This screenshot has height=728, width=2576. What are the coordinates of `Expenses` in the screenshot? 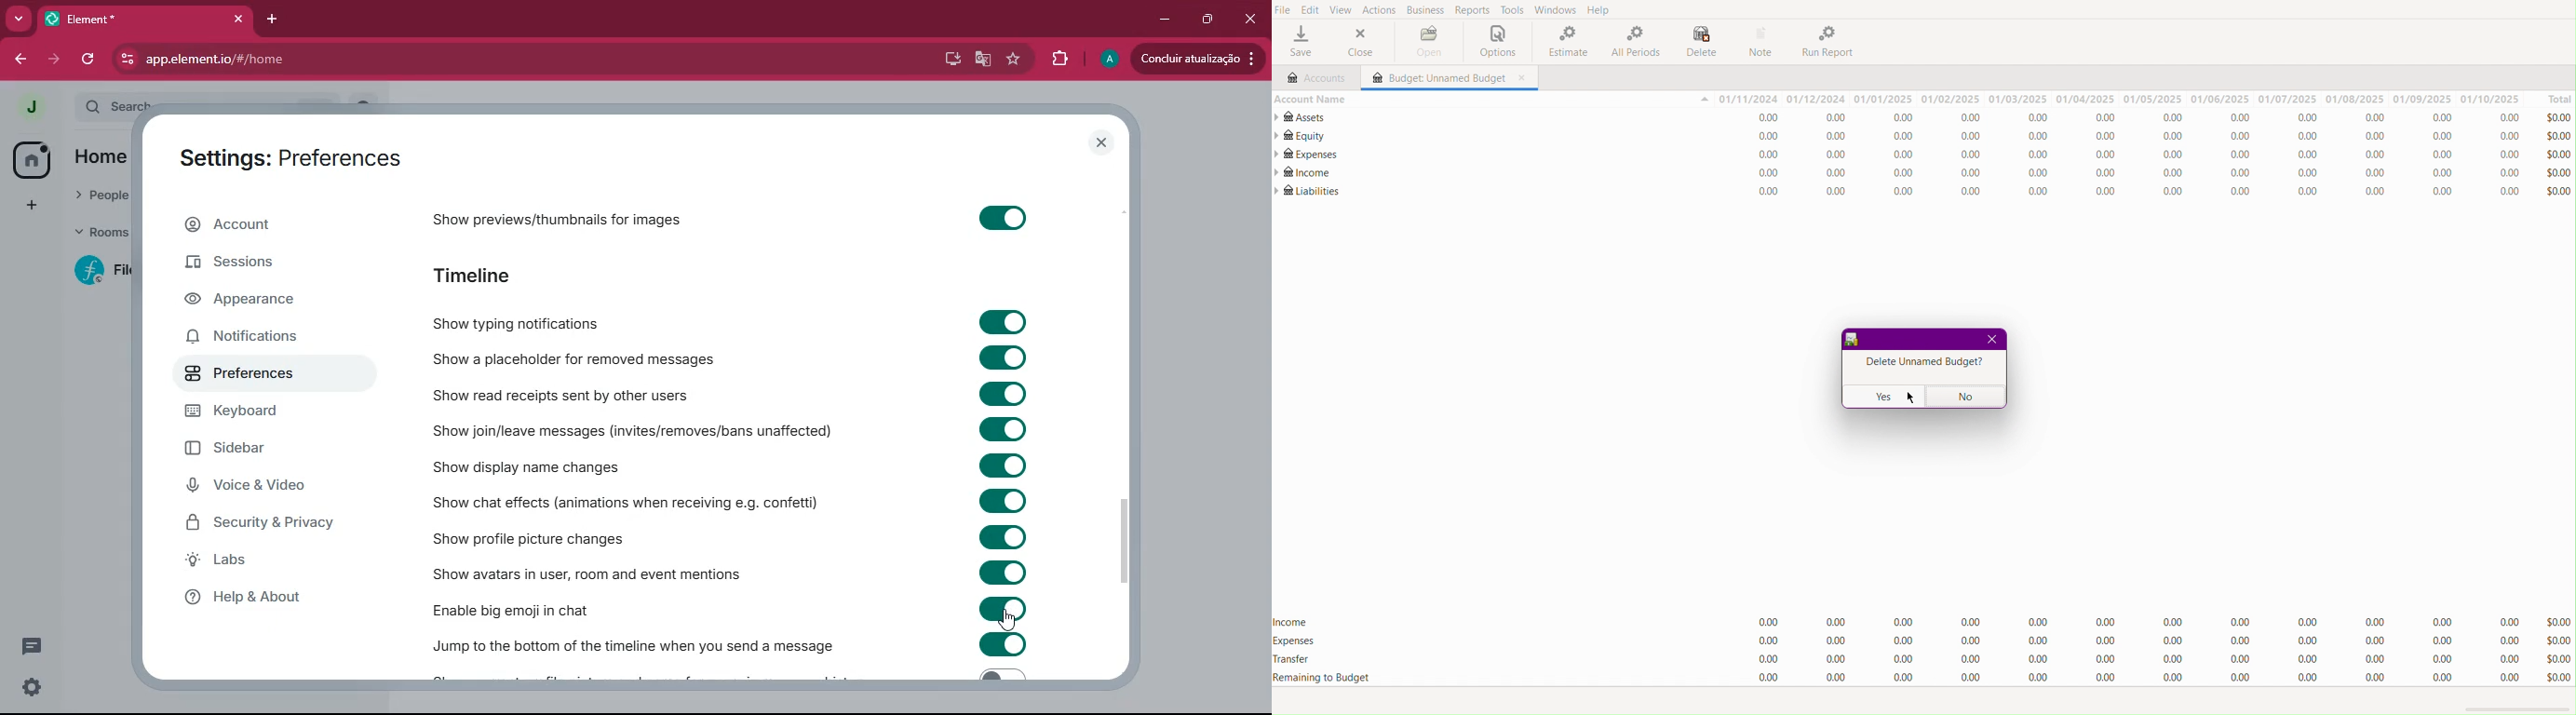 It's located at (2141, 641).